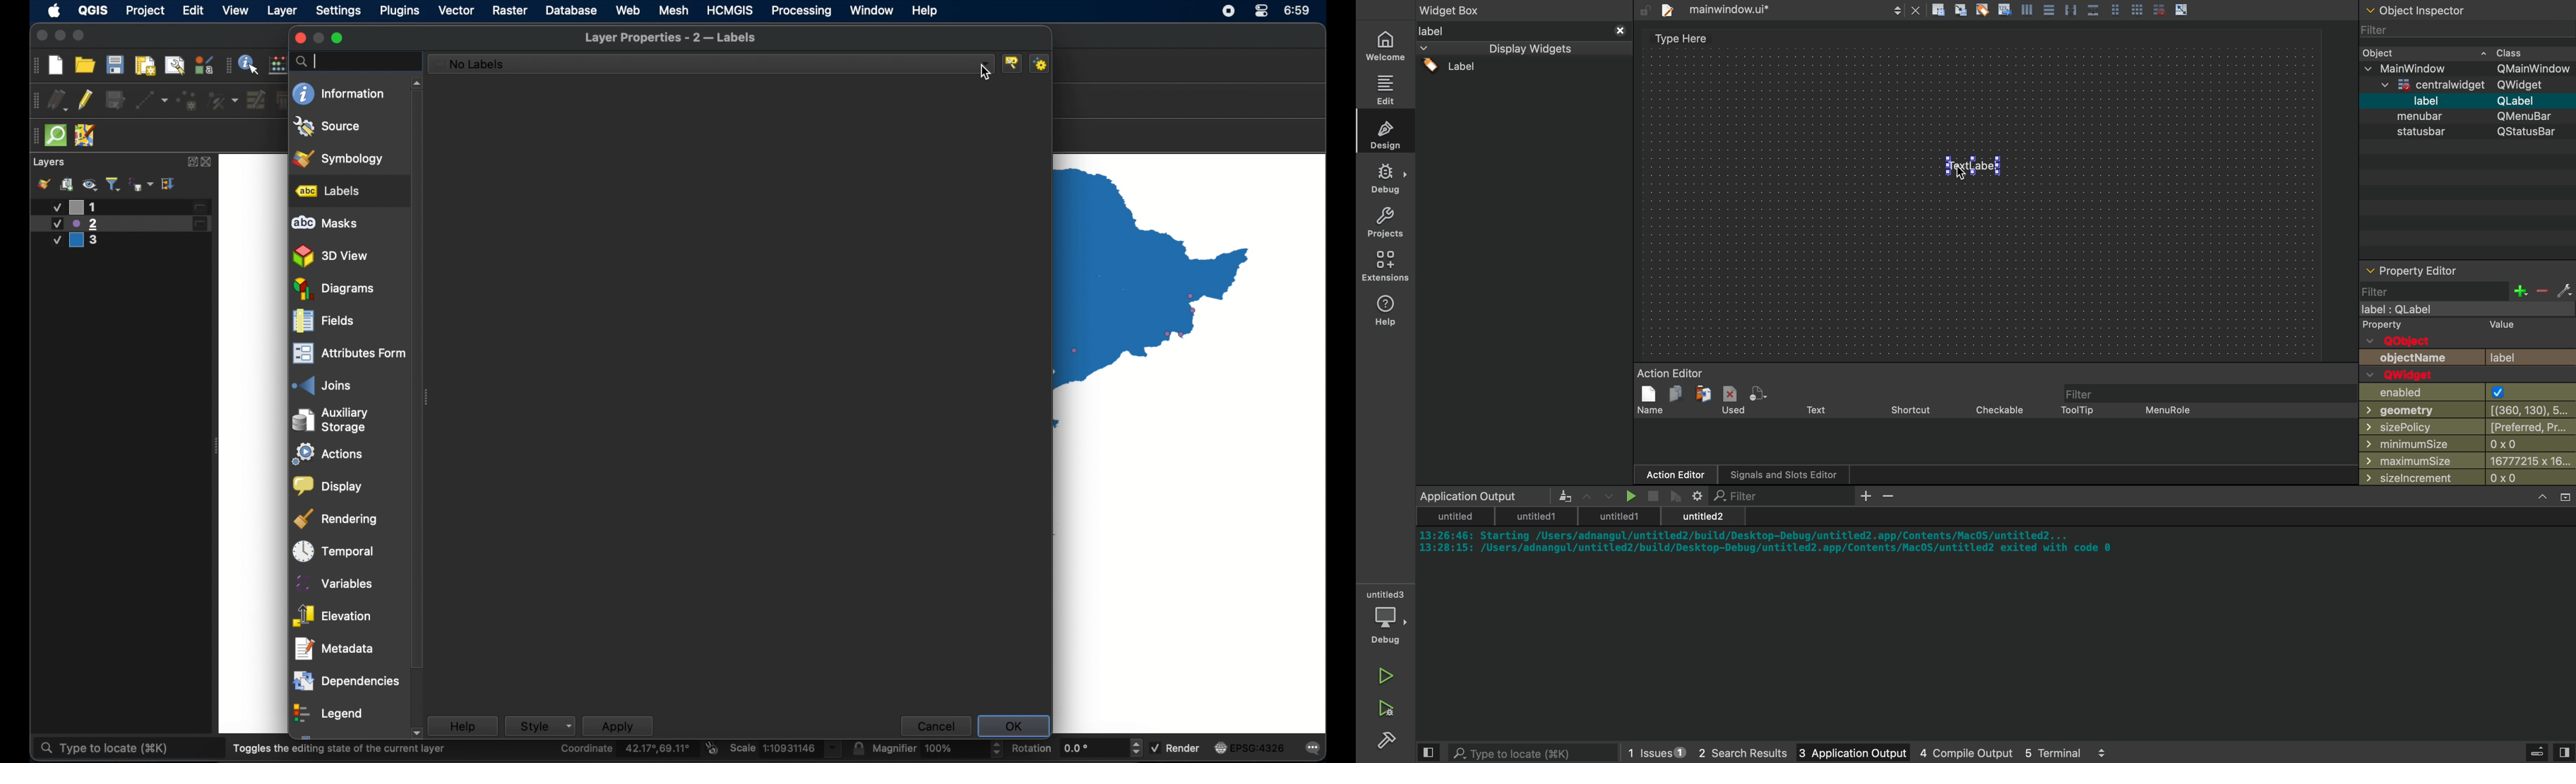  Describe the element at coordinates (1386, 671) in the screenshot. I see `run` at that location.